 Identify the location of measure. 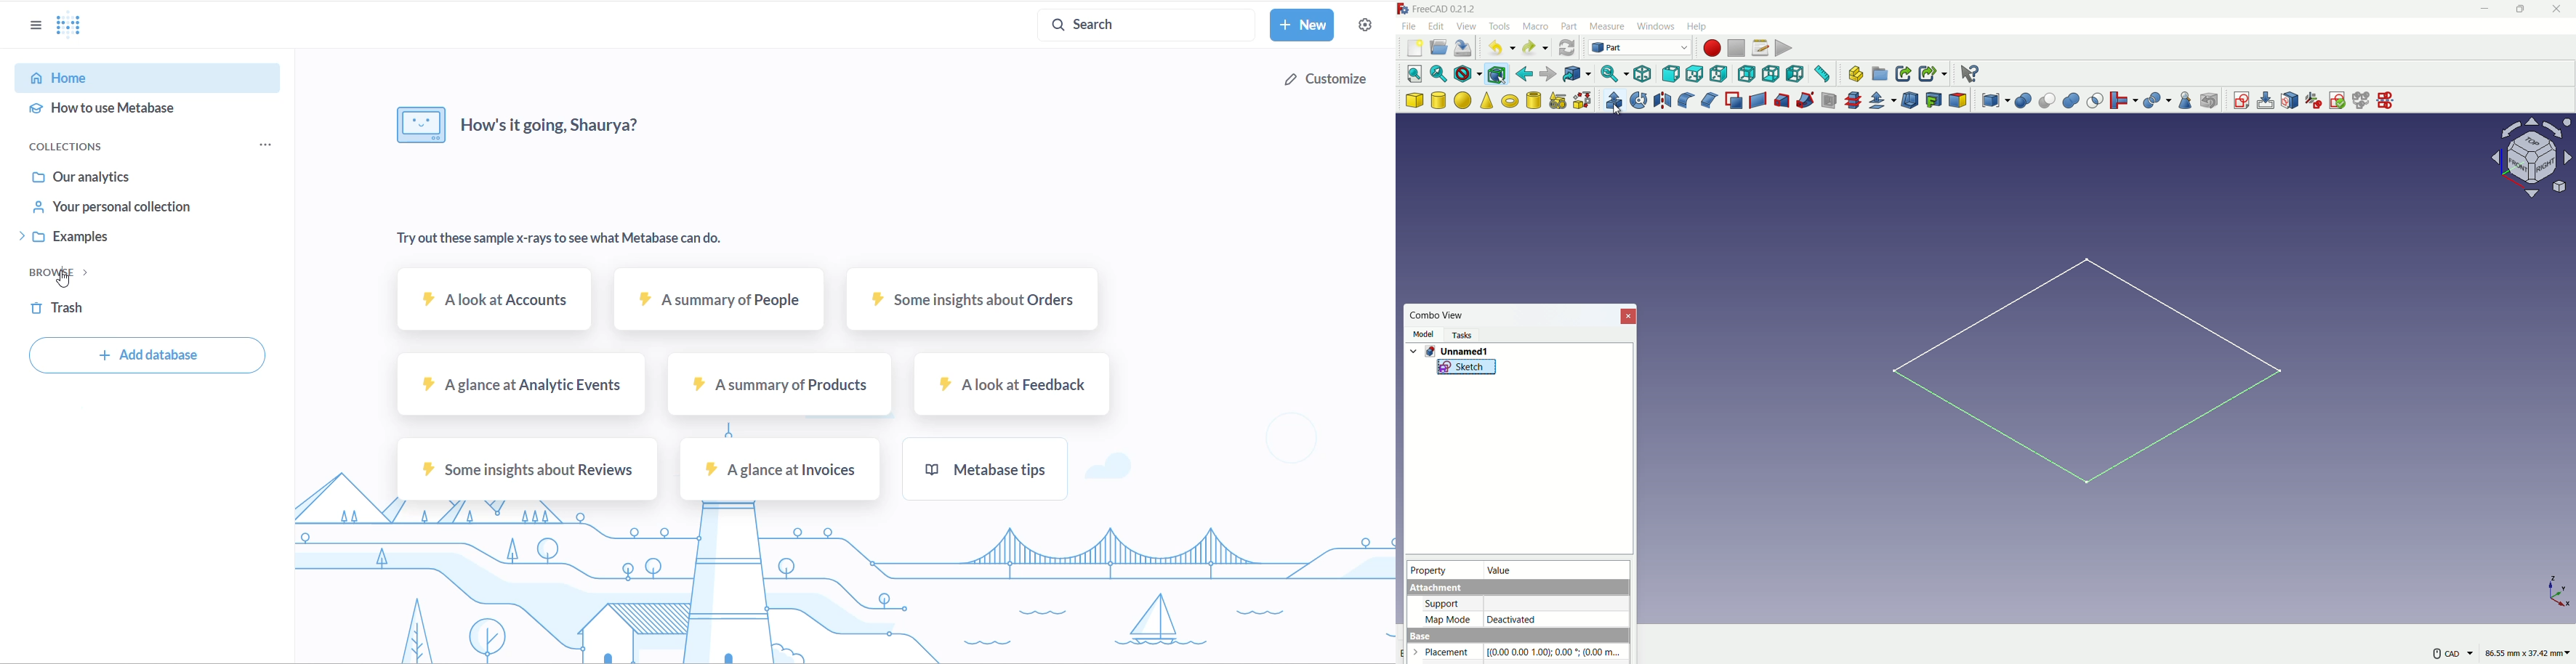
(1607, 26).